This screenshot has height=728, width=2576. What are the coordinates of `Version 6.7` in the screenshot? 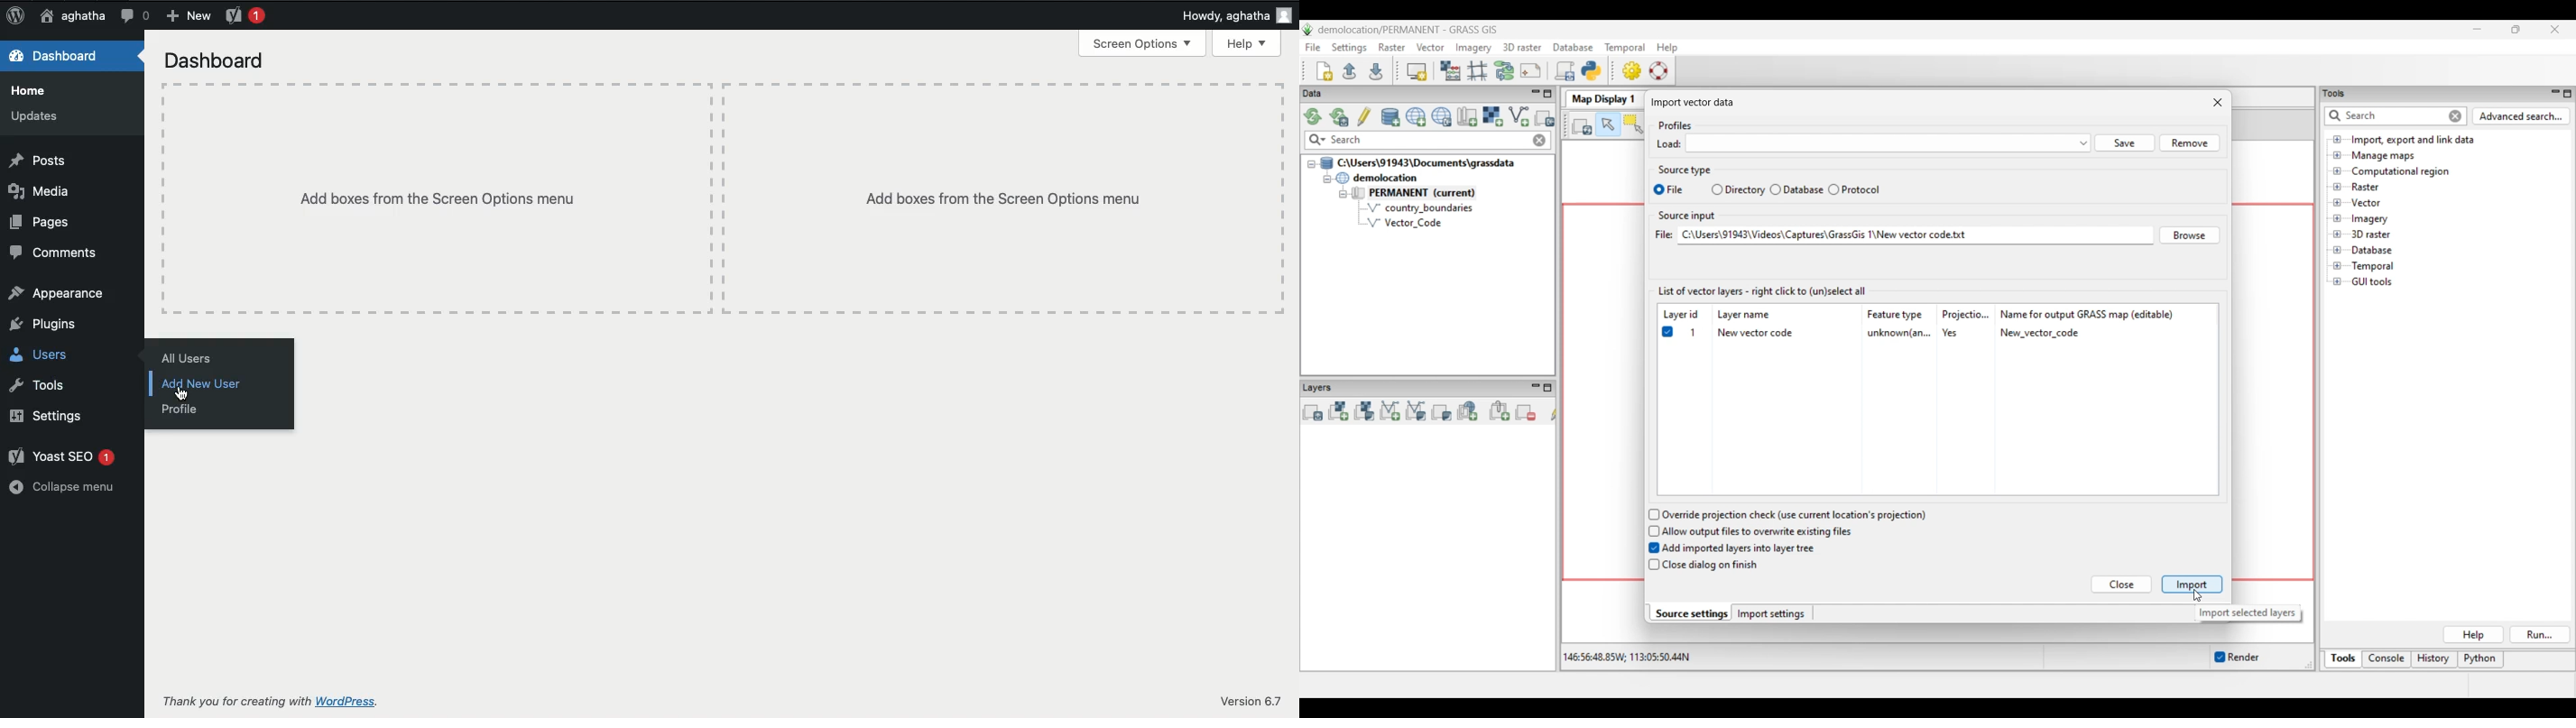 It's located at (1255, 699).